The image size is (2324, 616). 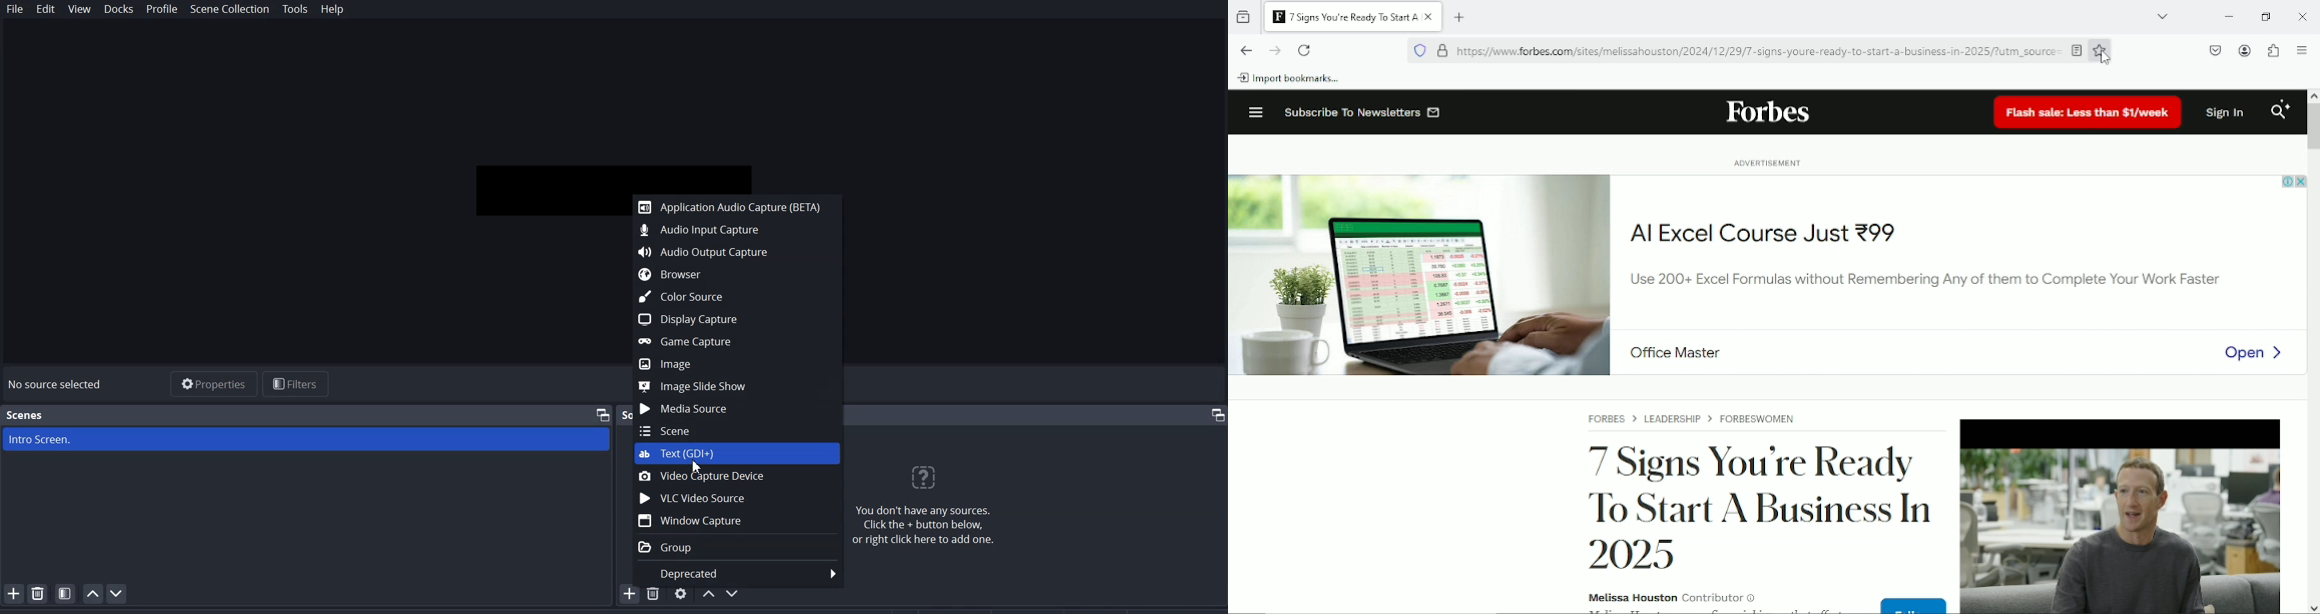 I want to click on Video Capture Device, so click(x=737, y=476).